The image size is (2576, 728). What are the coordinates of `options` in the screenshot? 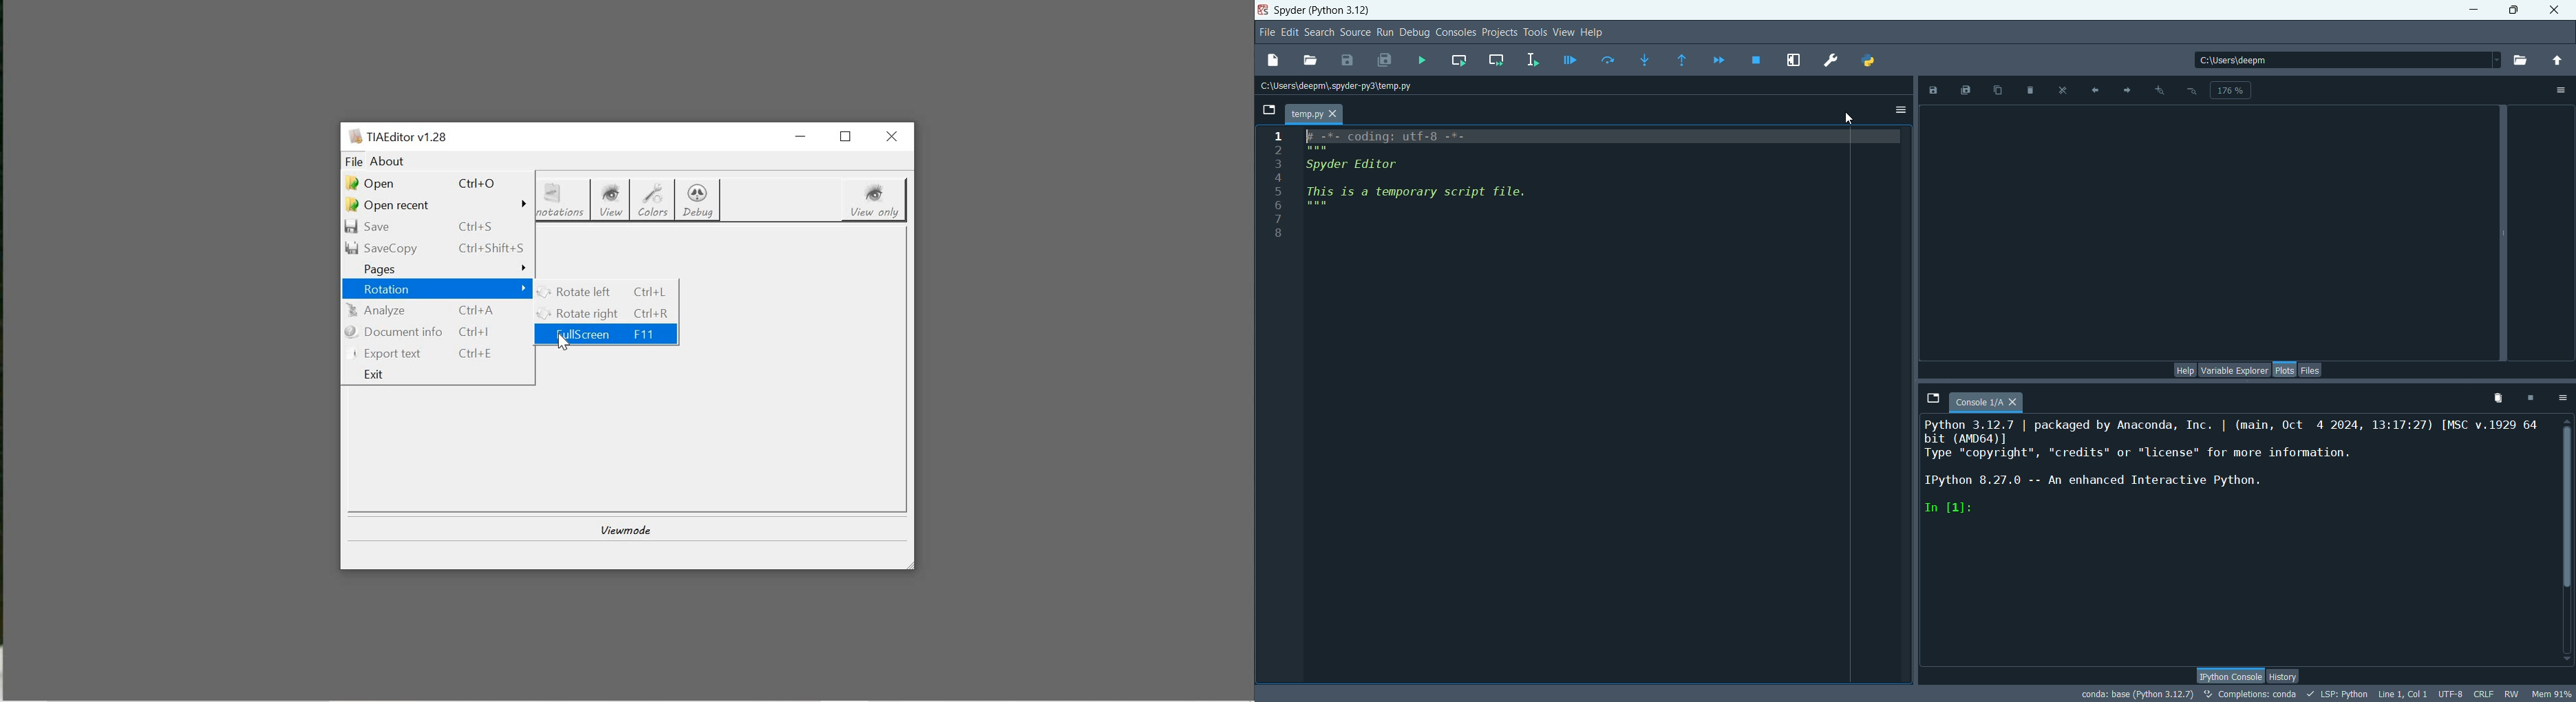 It's located at (2562, 398).